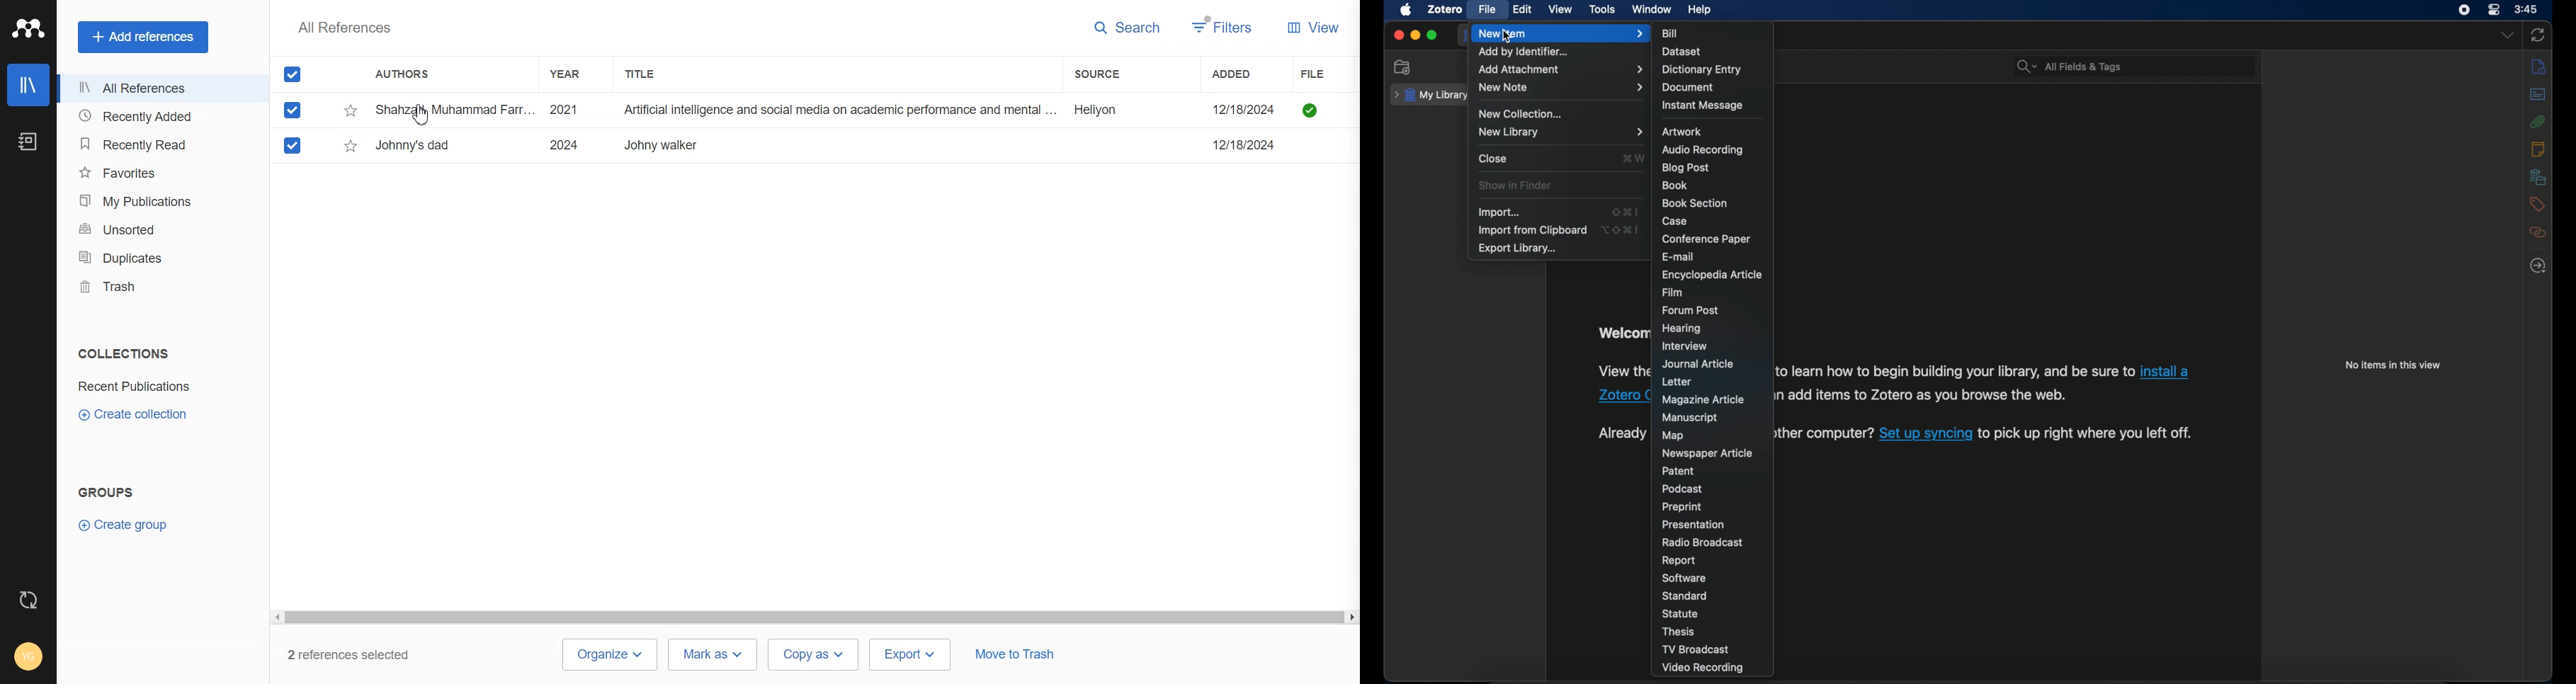 The image size is (2576, 700). What do you see at coordinates (1514, 186) in the screenshot?
I see `show in finder` at bounding box center [1514, 186].